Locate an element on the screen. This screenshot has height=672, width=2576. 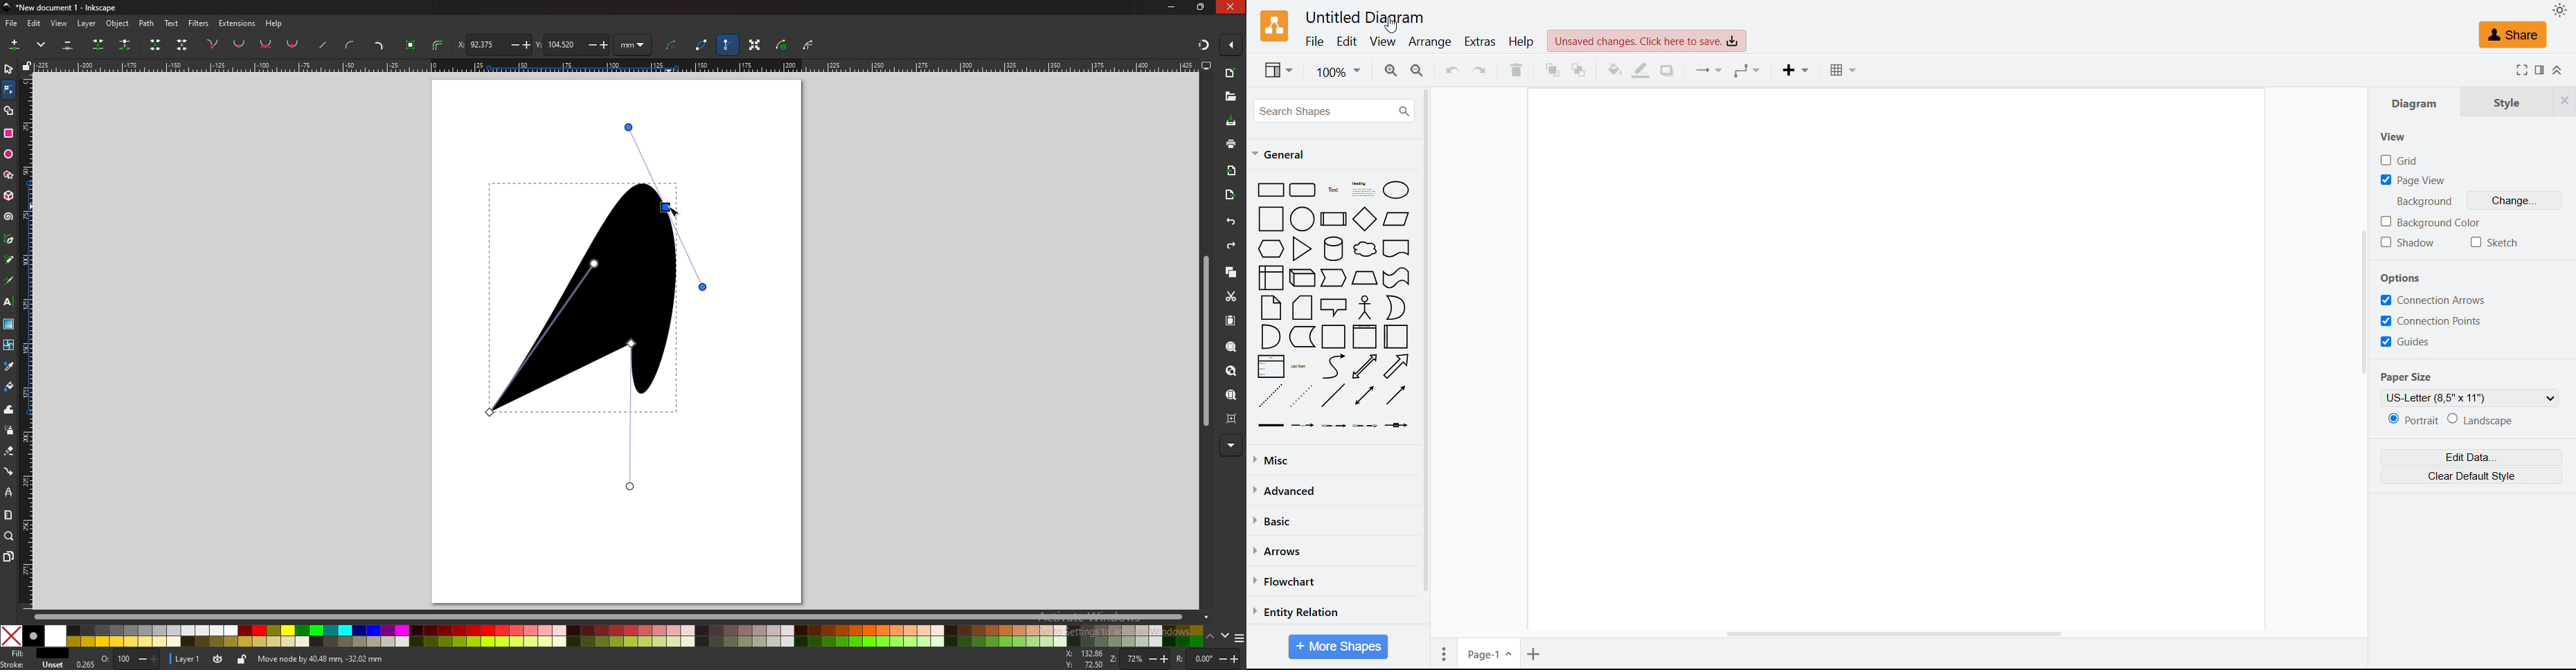
zoom page is located at coordinates (1231, 395).